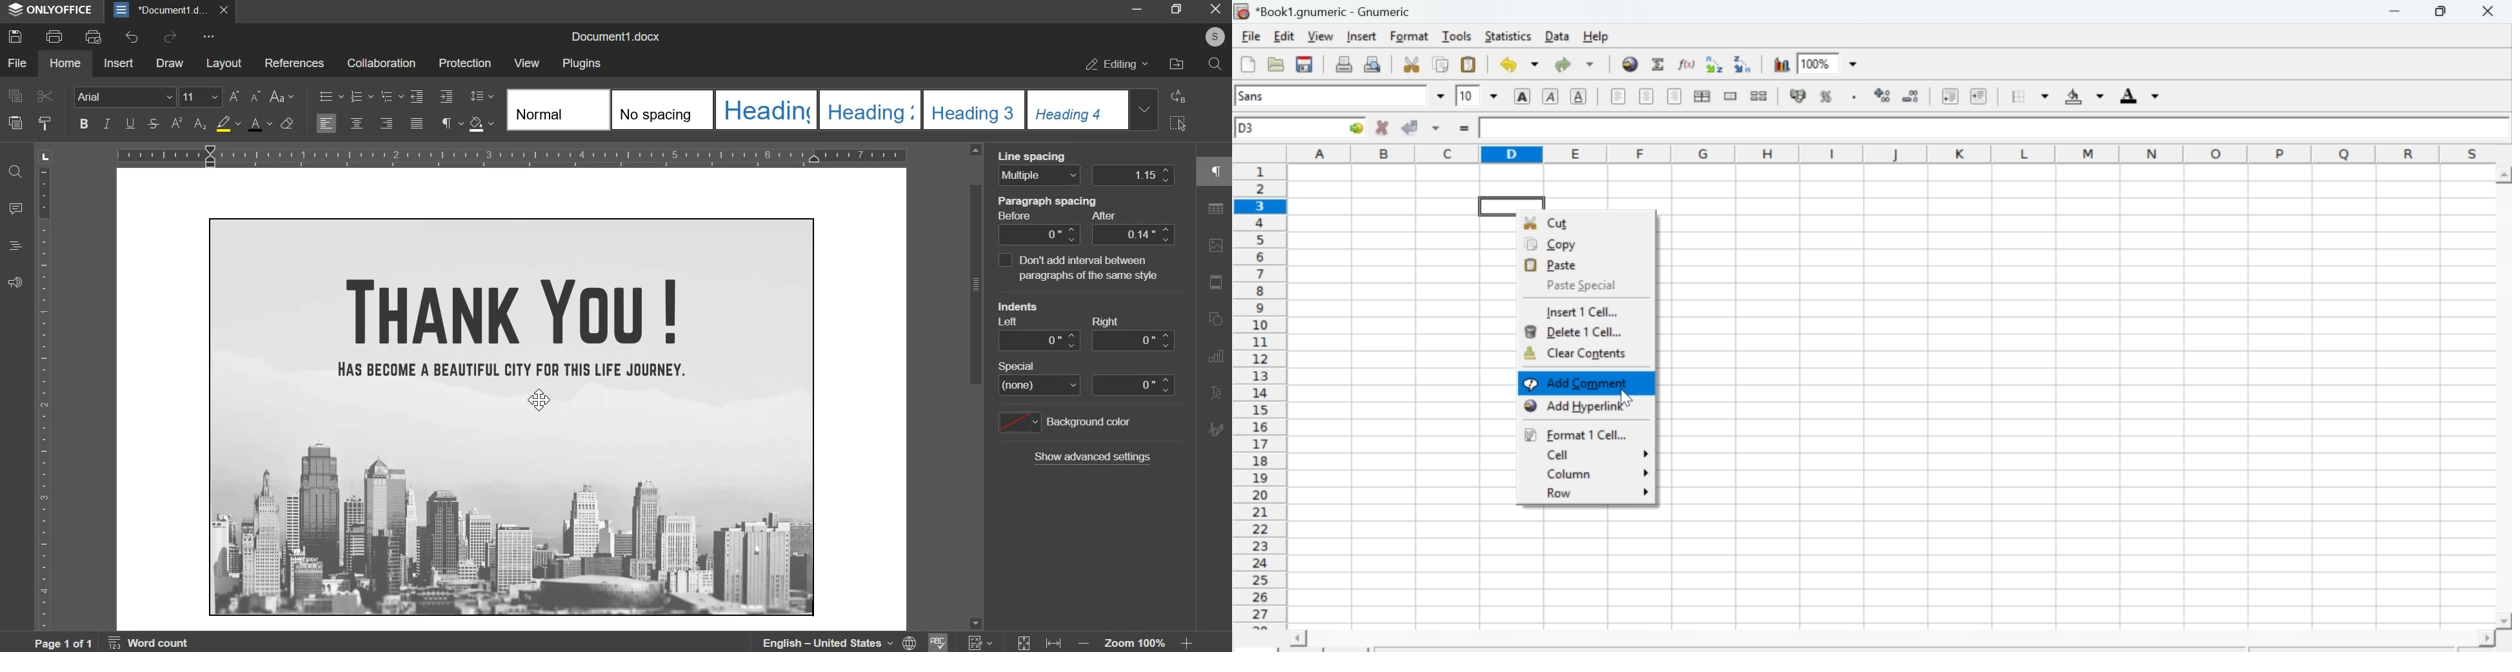 The width and height of the screenshot is (2520, 672). What do you see at coordinates (1595, 36) in the screenshot?
I see `Help` at bounding box center [1595, 36].